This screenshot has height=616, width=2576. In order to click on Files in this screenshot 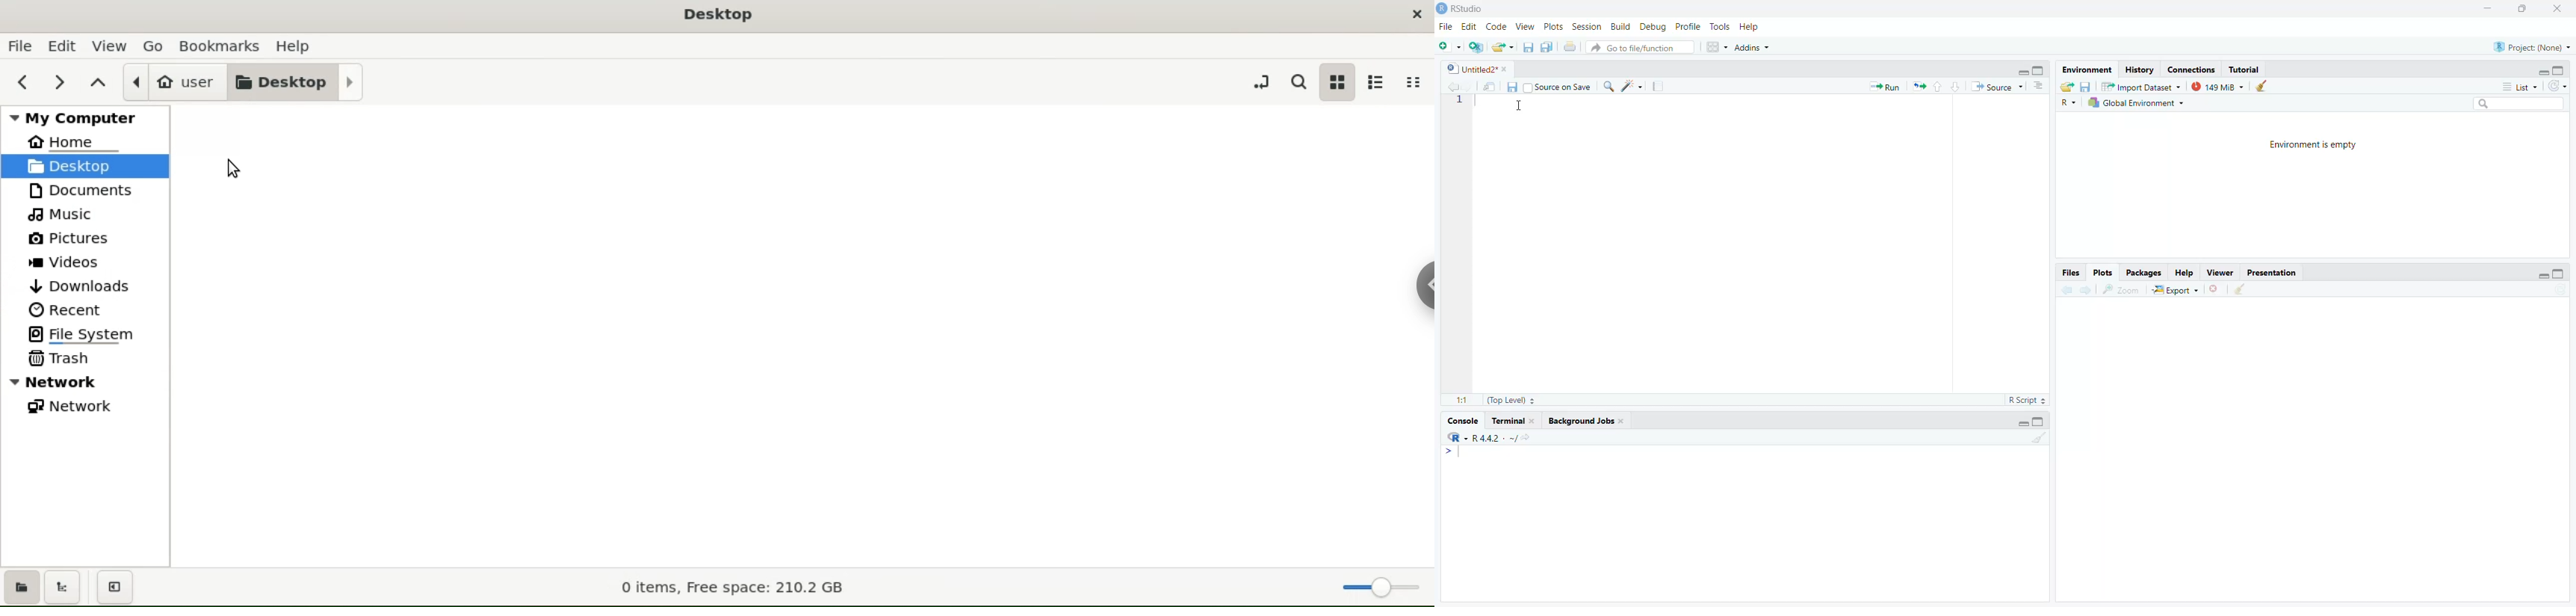, I will do `click(2071, 273)`.